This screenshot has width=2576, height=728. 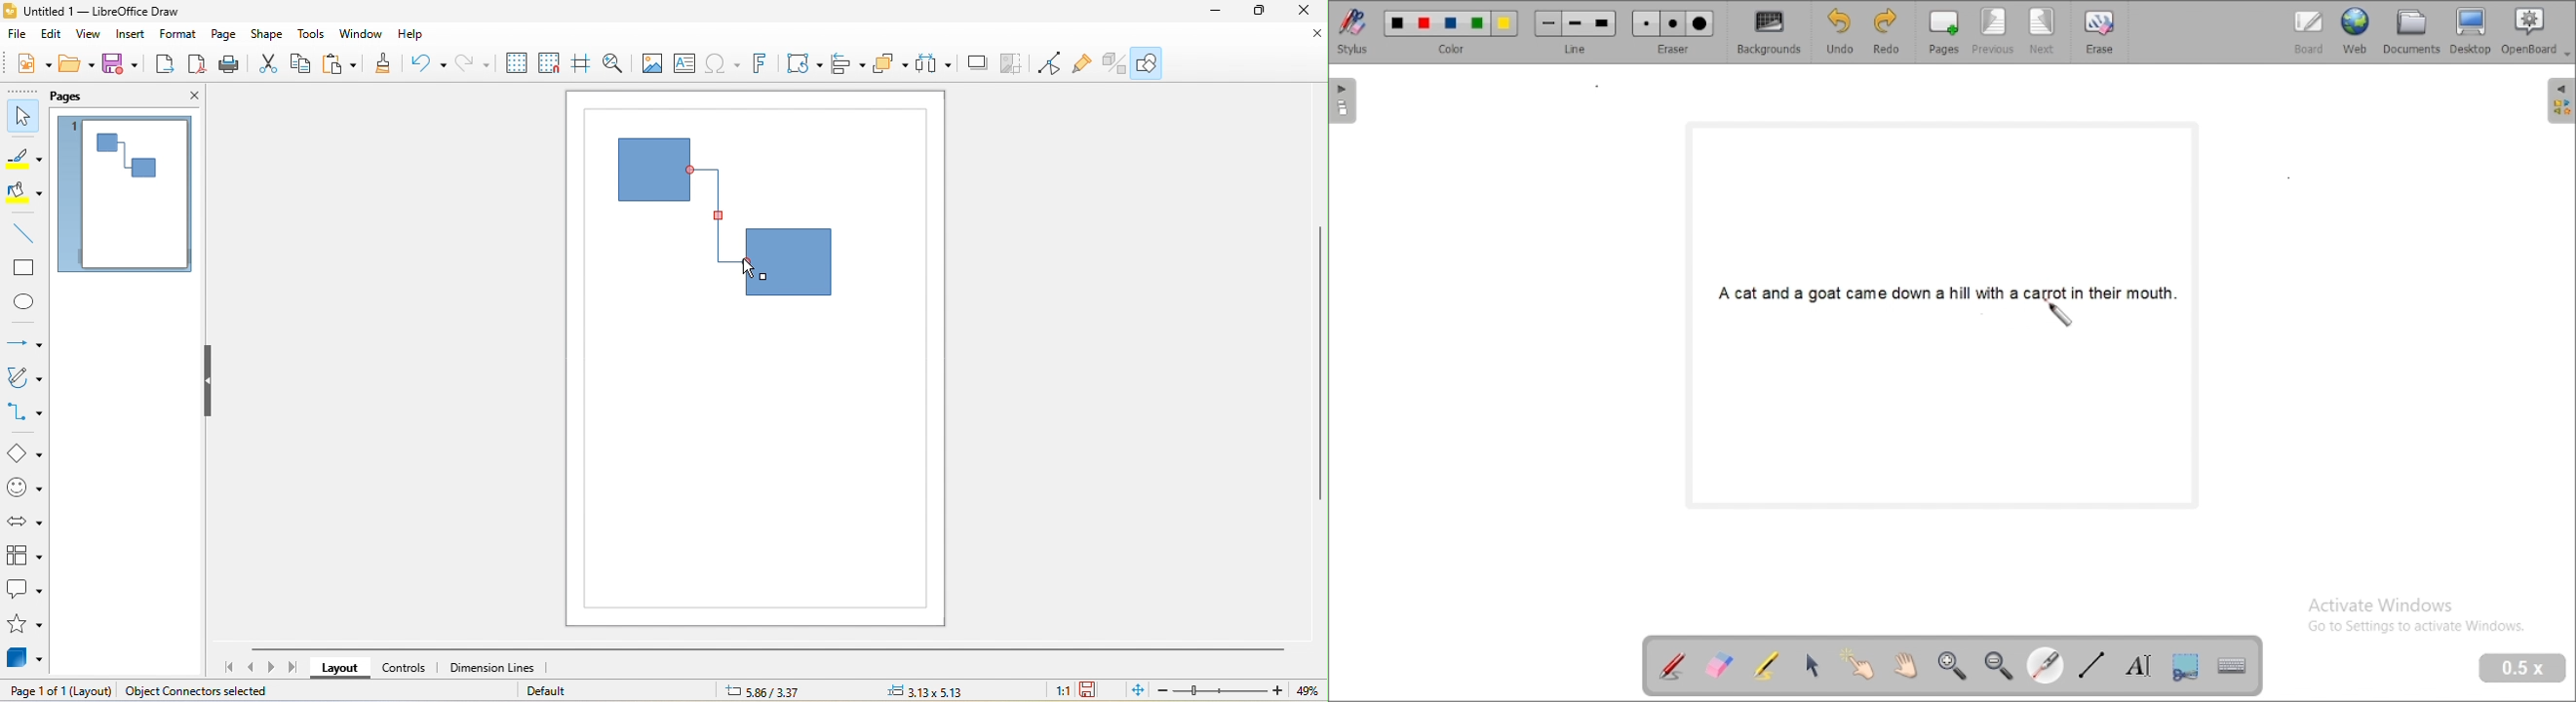 What do you see at coordinates (207, 381) in the screenshot?
I see `hide` at bounding box center [207, 381].